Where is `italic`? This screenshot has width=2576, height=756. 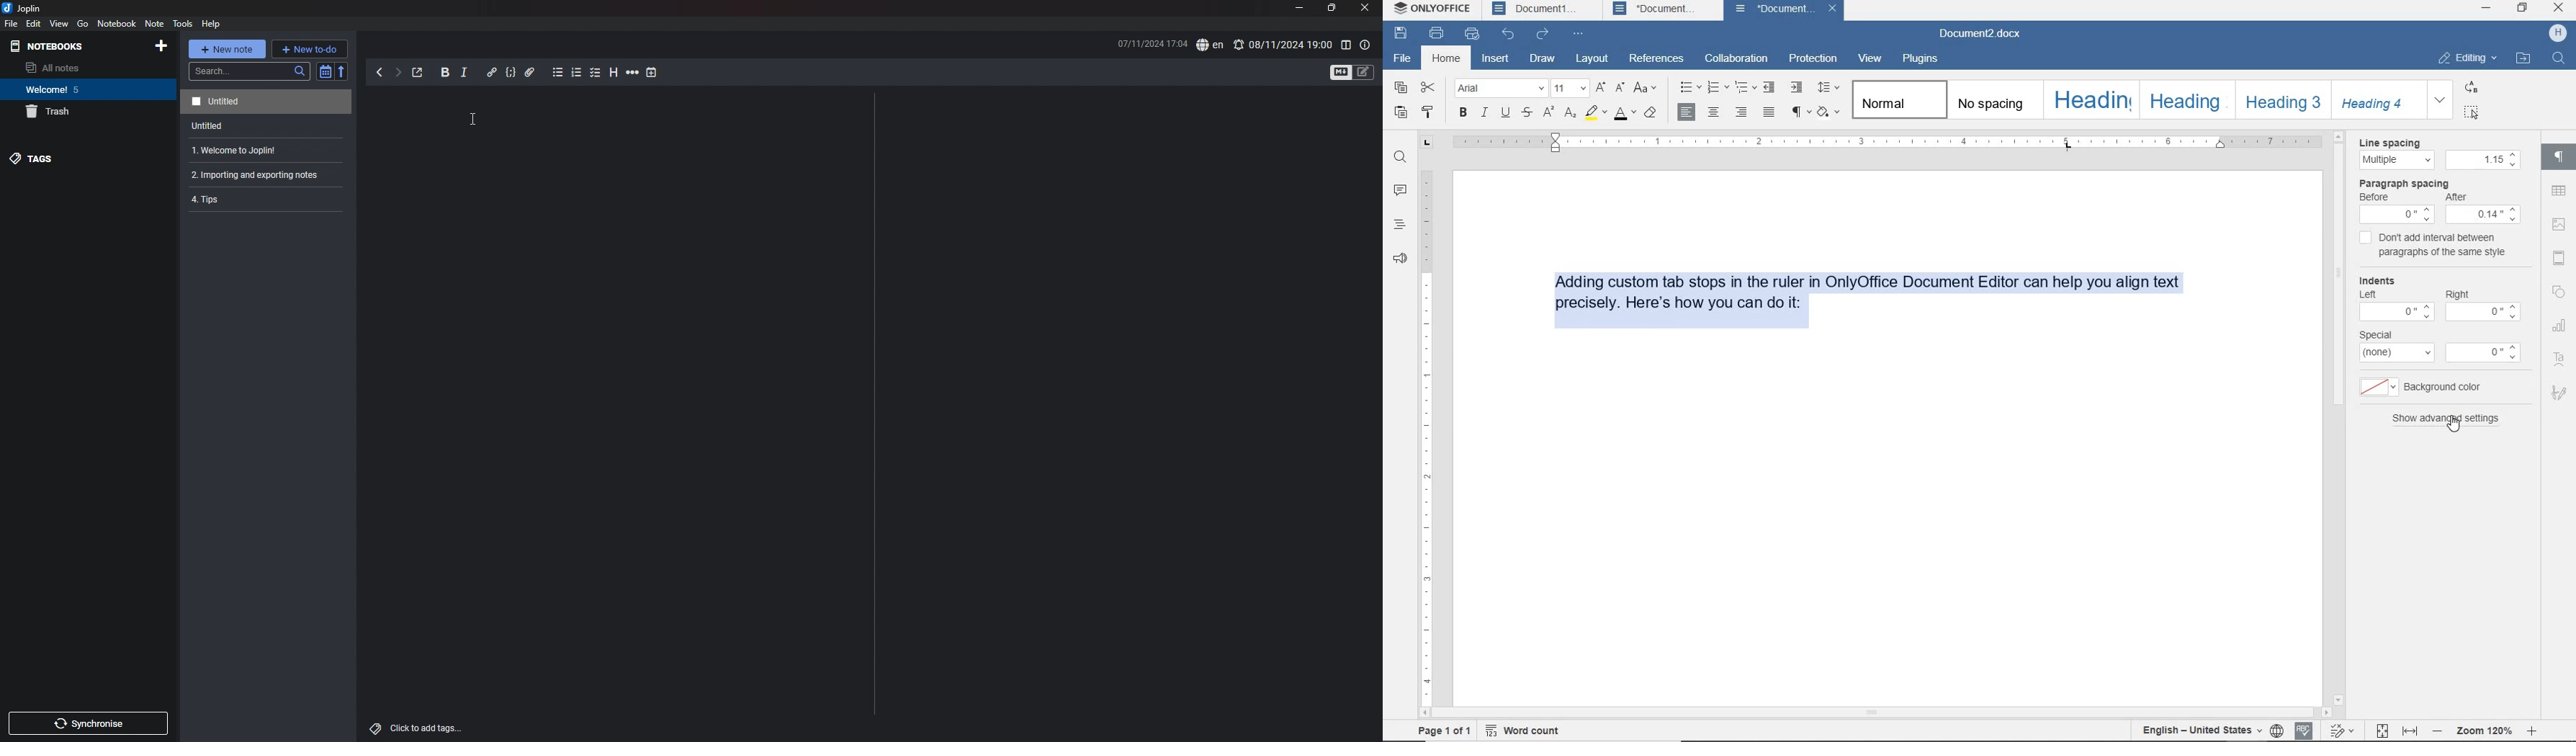
italic is located at coordinates (465, 73).